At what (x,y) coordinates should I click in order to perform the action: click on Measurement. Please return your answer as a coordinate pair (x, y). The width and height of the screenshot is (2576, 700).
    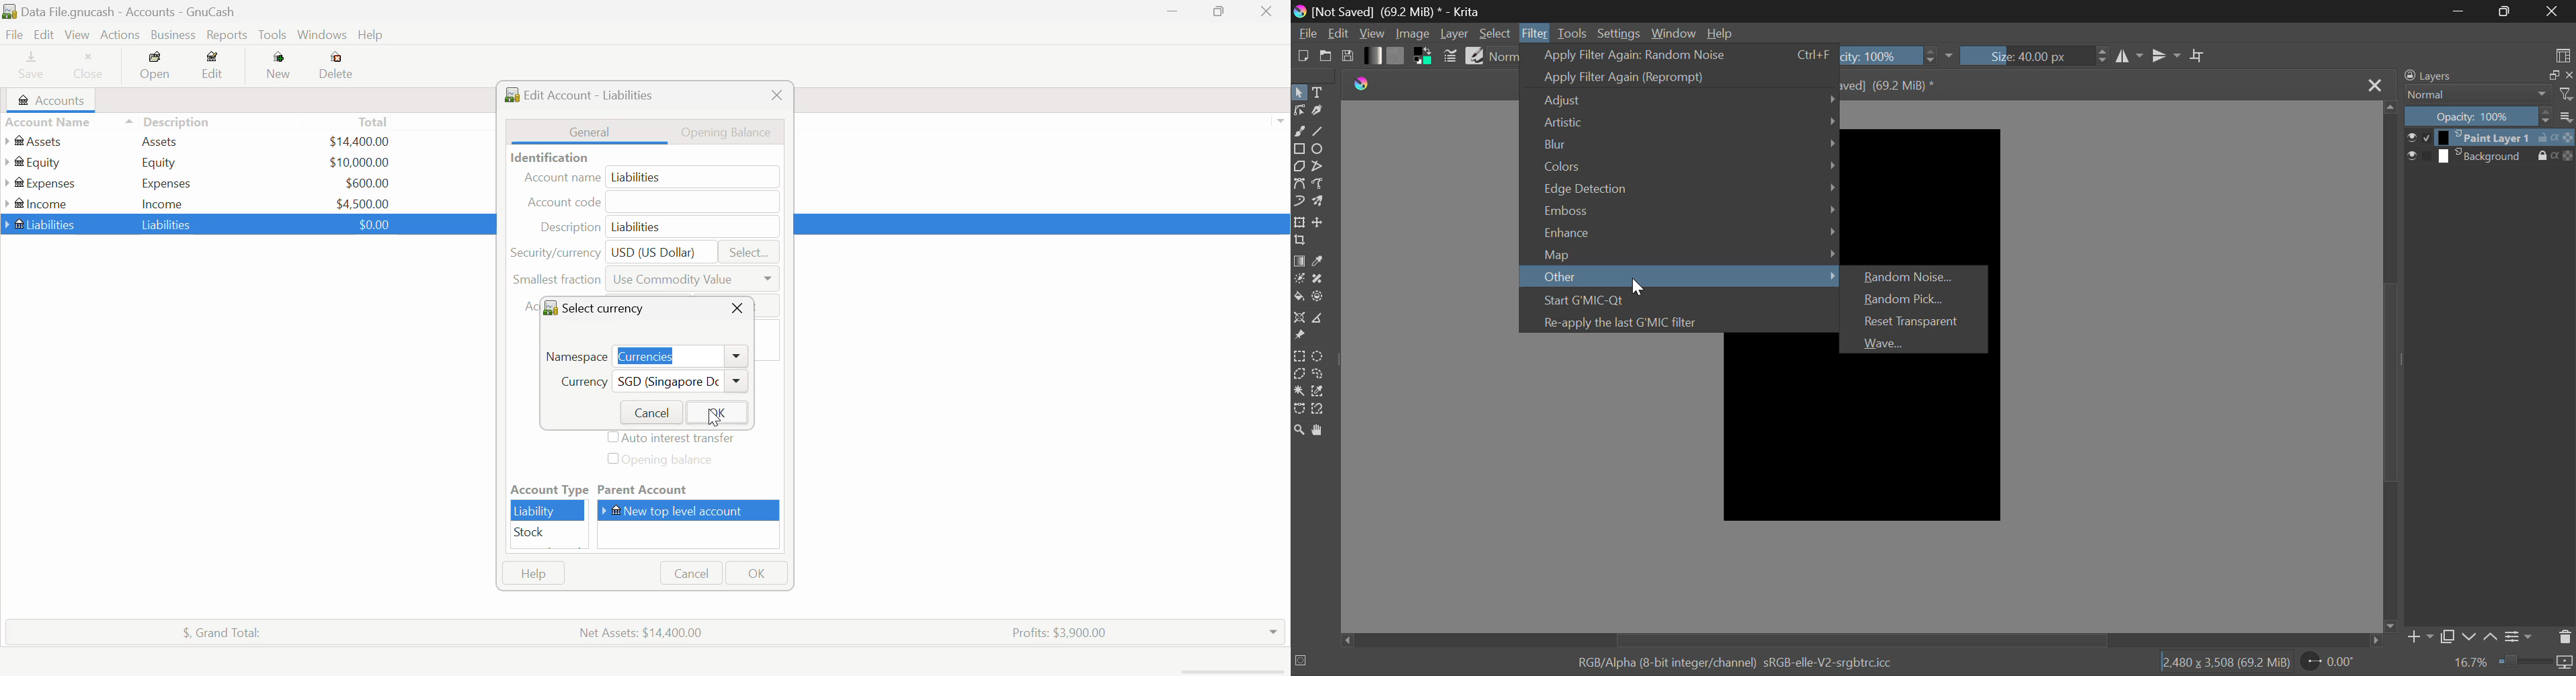
    Looking at the image, I should click on (1319, 319).